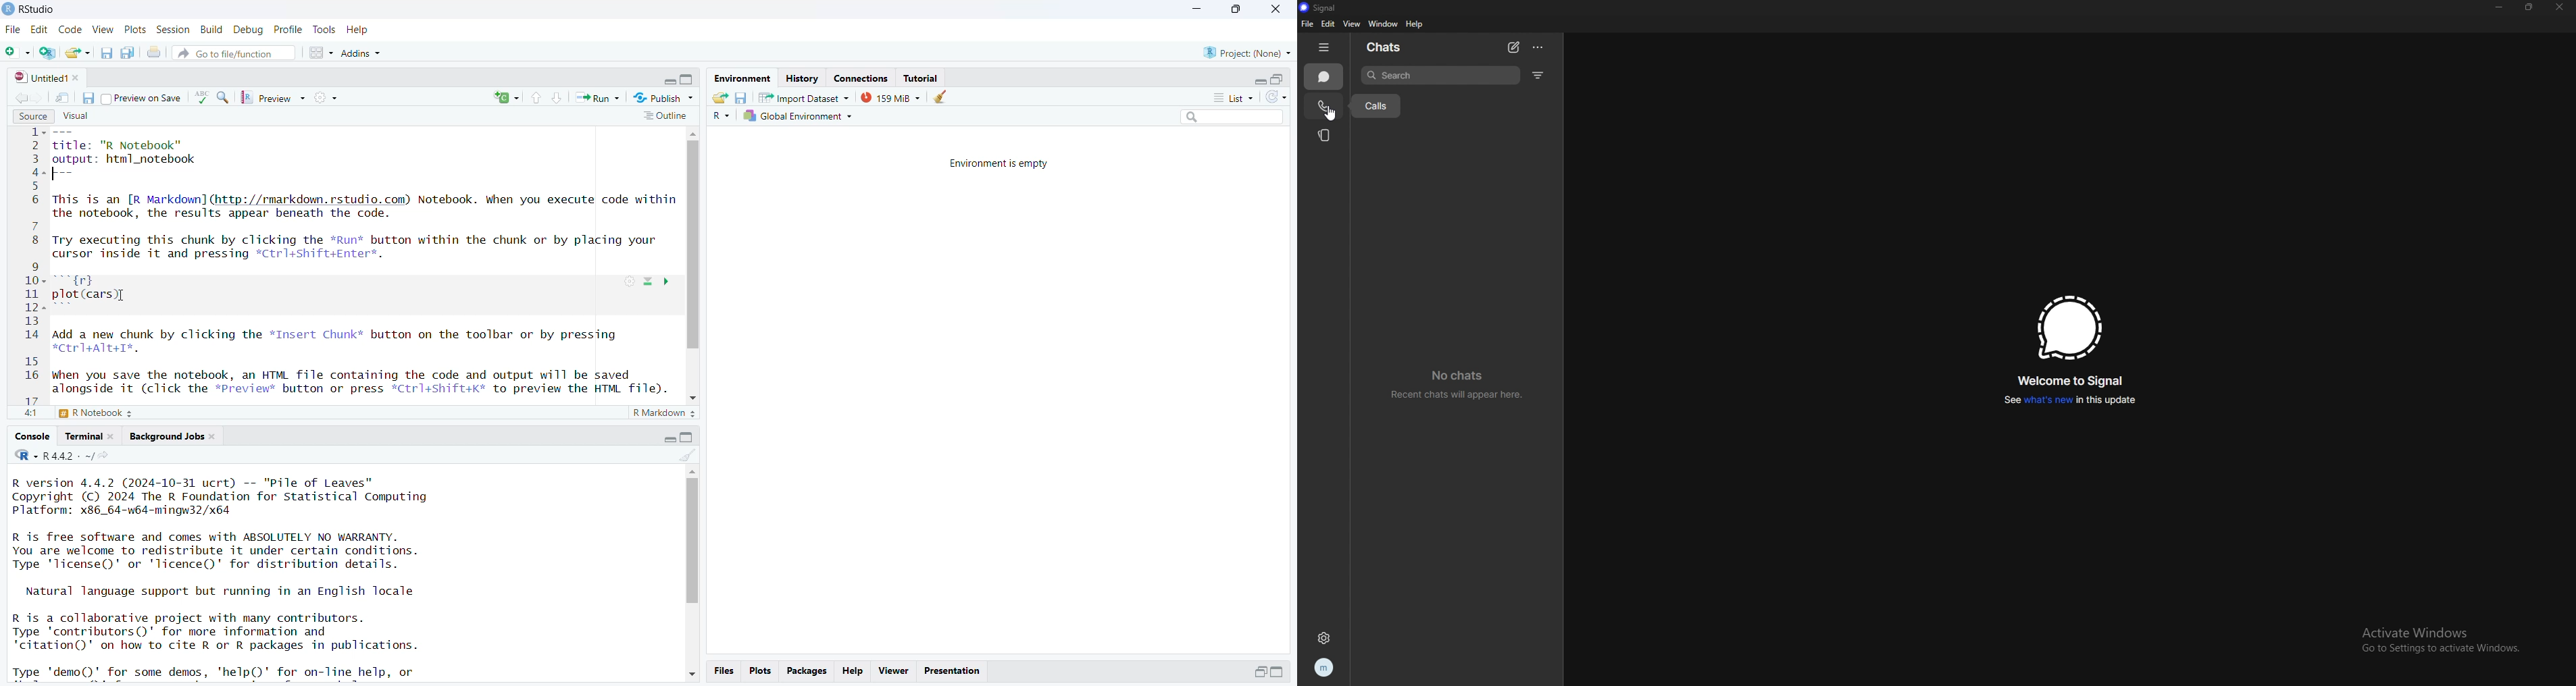 The image size is (2576, 700). What do you see at coordinates (942, 97) in the screenshot?
I see `clear object from the workspace` at bounding box center [942, 97].